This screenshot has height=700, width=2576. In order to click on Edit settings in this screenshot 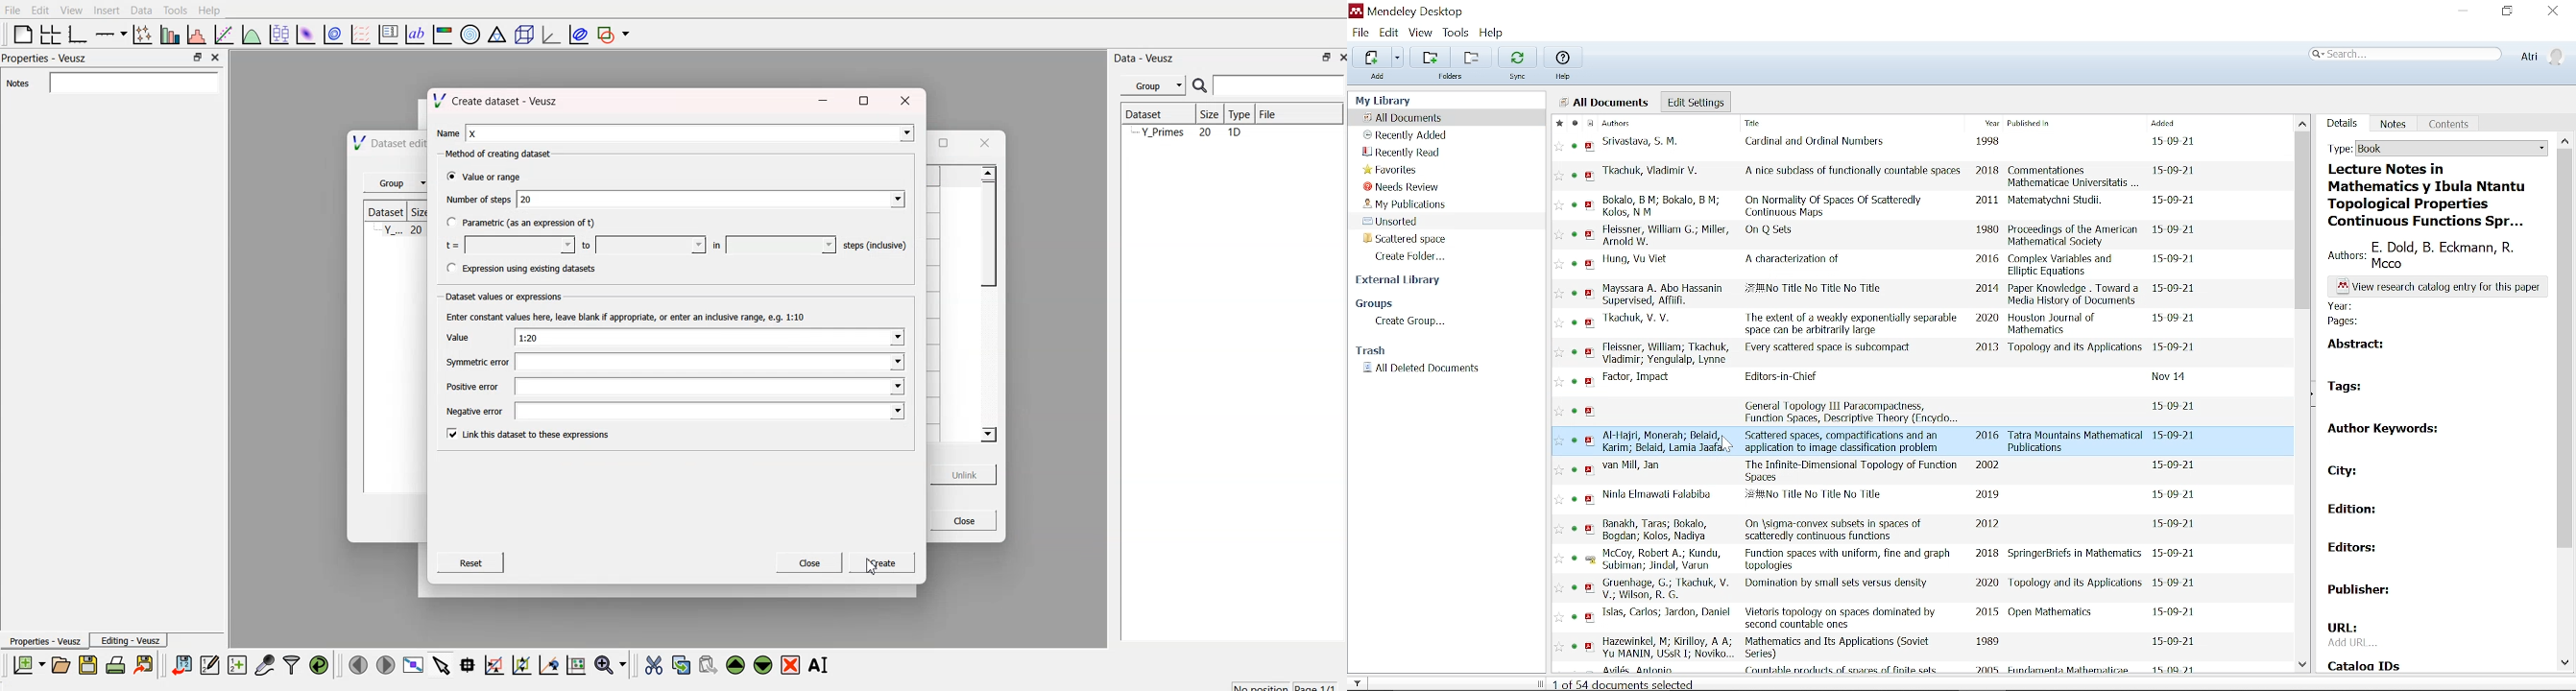, I will do `click(1696, 102)`.